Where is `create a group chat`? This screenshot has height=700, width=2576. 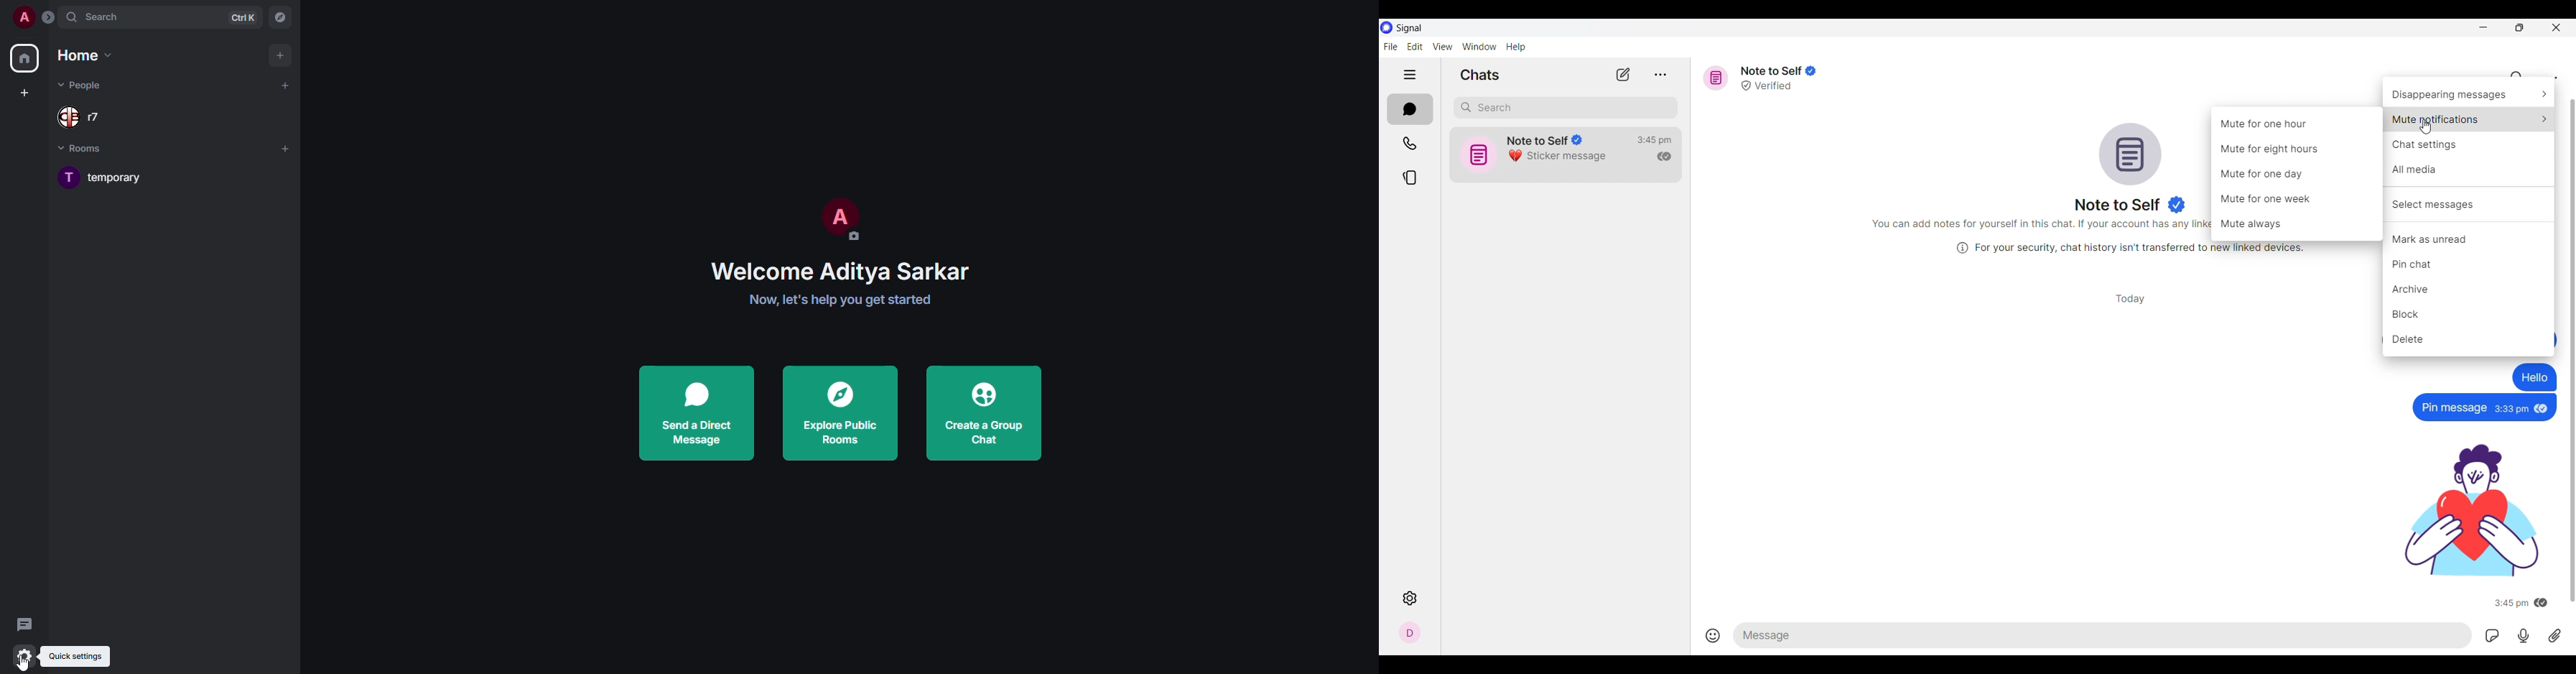 create a group chat is located at coordinates (984, 415).